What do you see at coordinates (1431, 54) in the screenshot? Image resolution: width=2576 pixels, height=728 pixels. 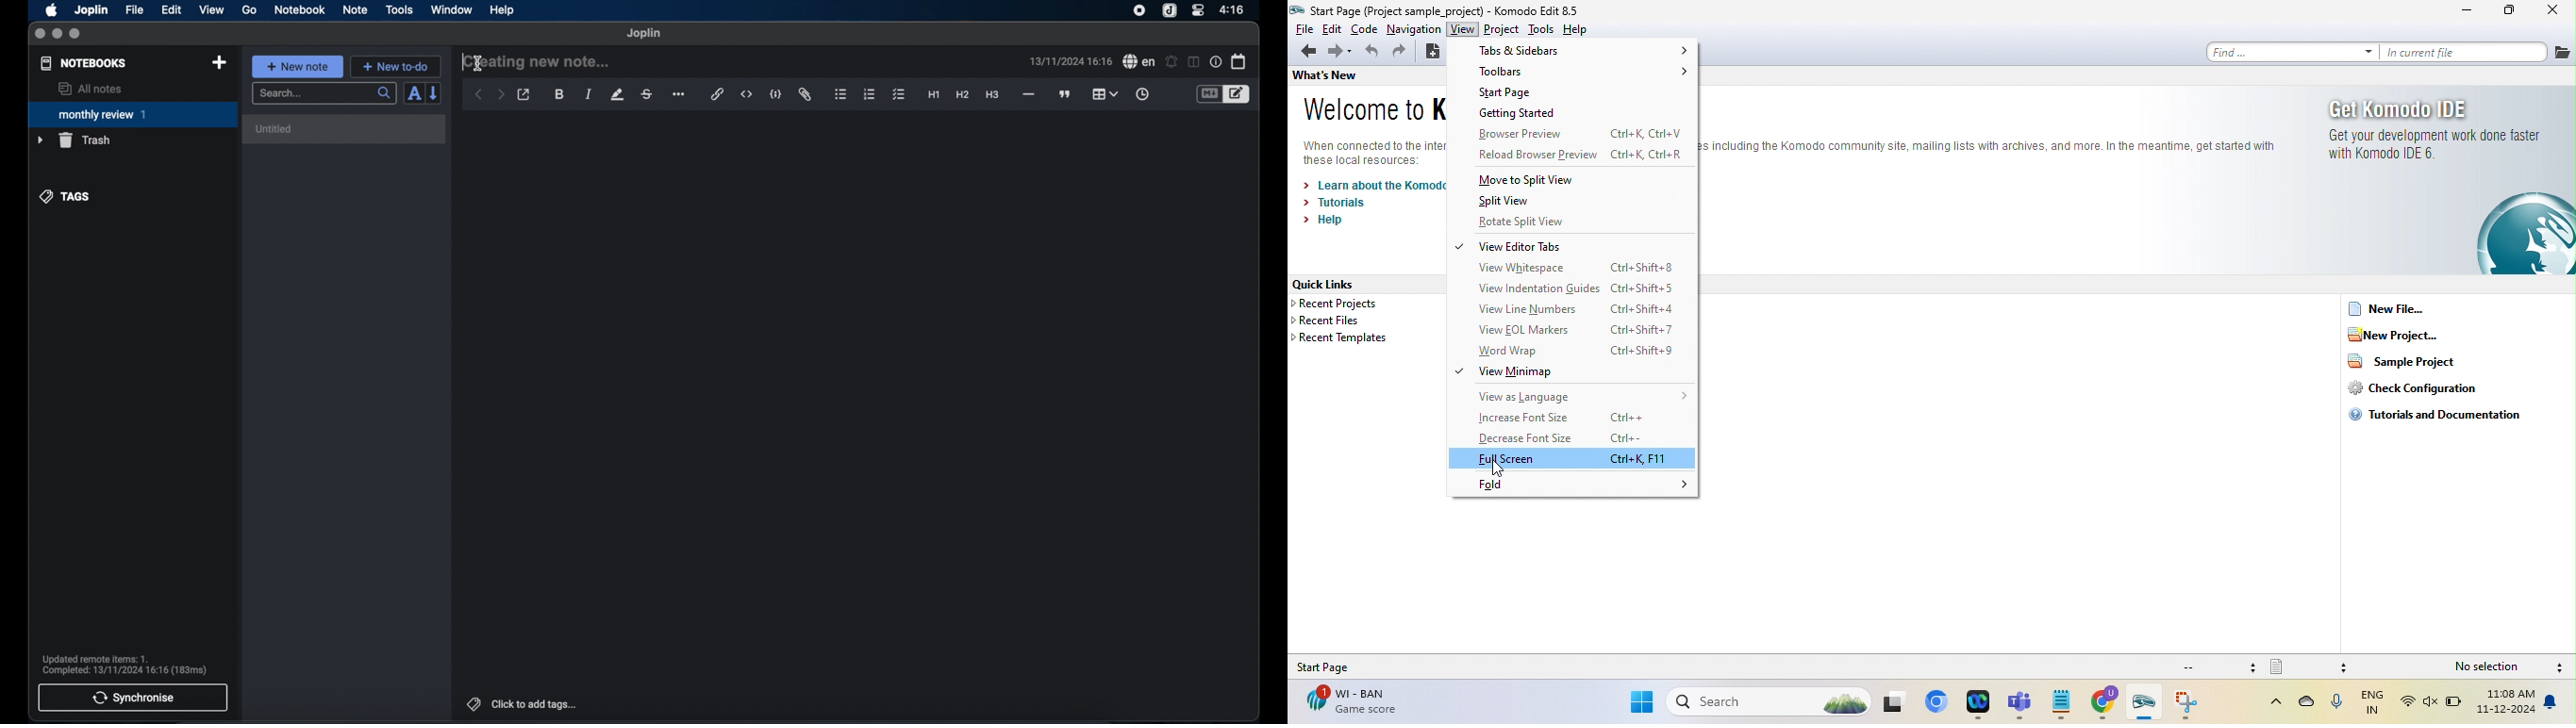 I see `new` at bounding box center [1431, 54].